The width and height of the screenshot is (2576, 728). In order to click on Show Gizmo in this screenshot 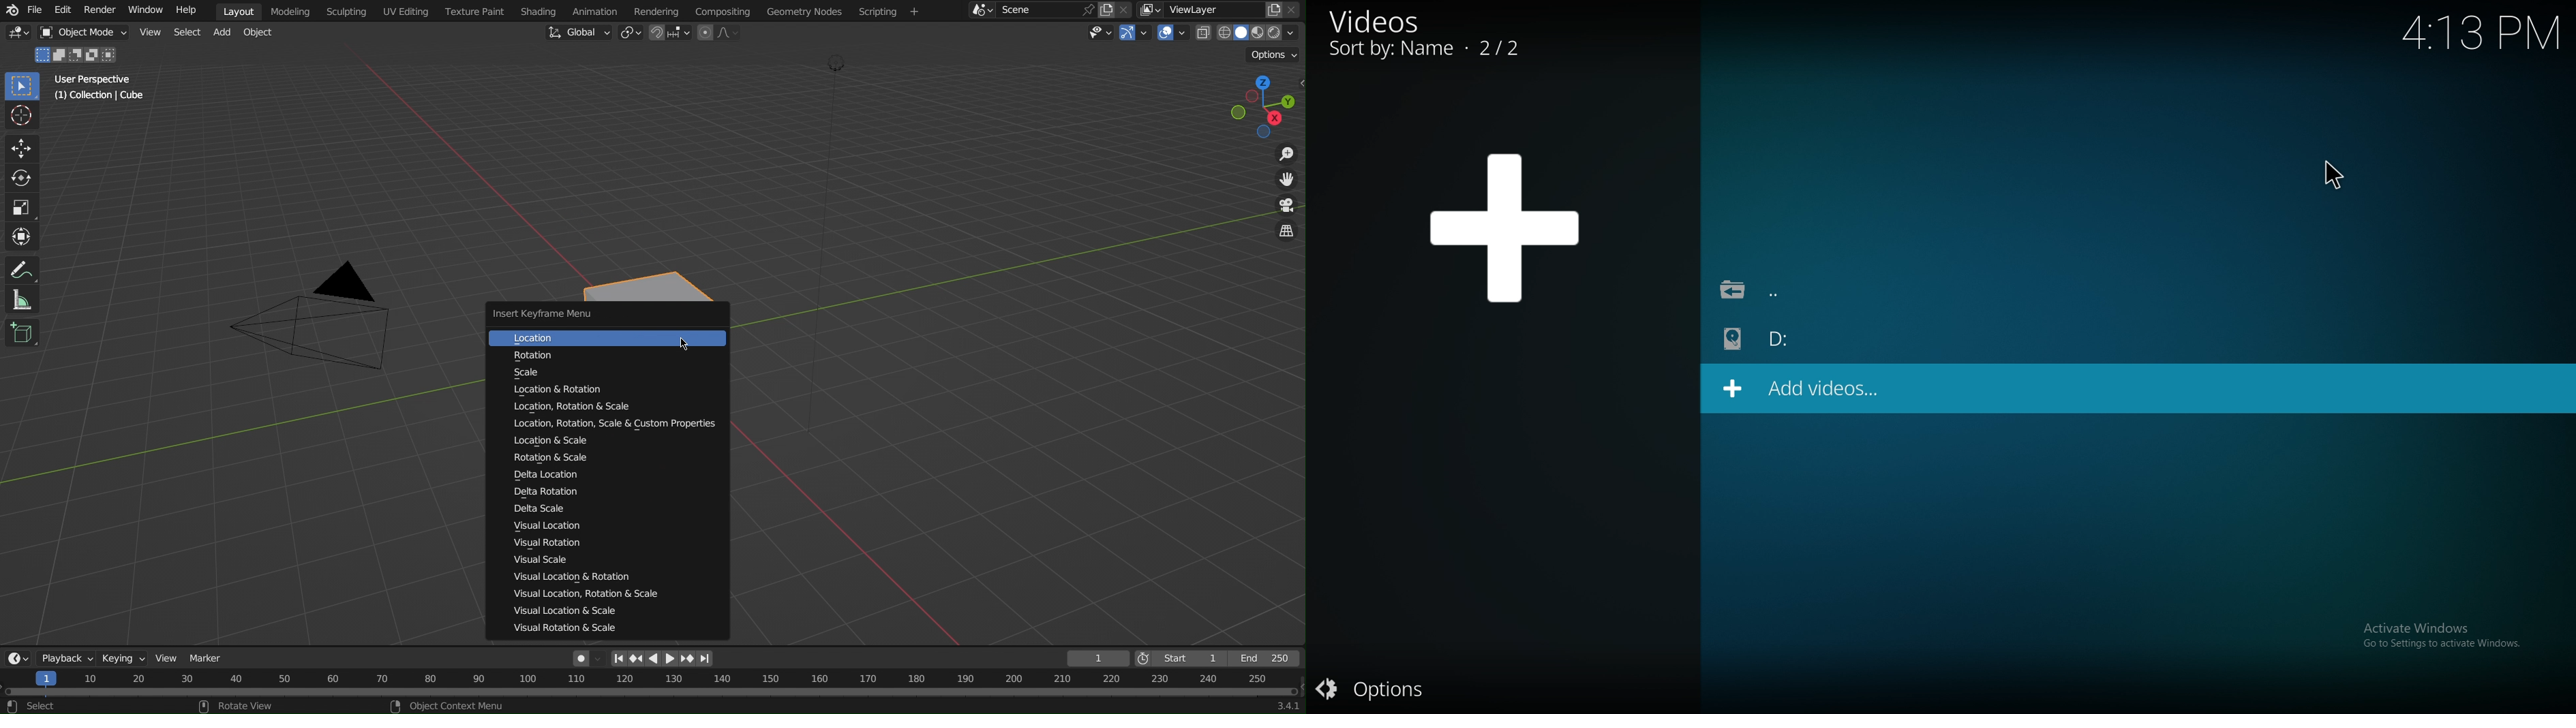, I will do `click(1136, 35)`.